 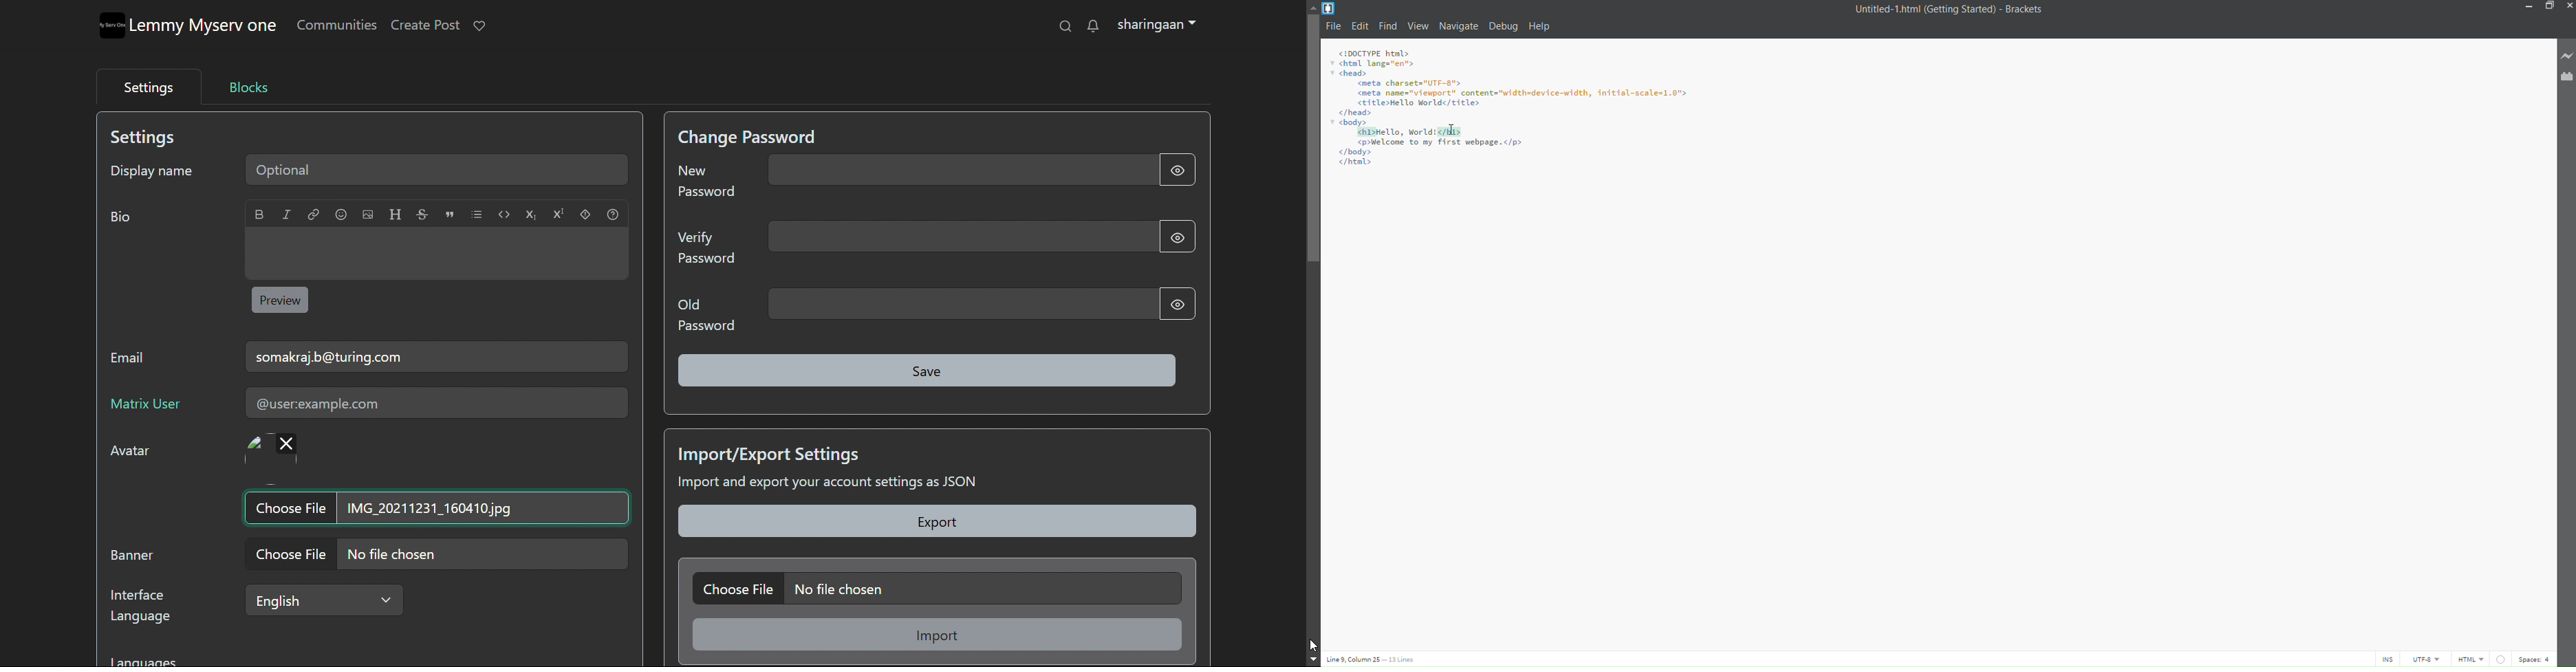 I want to click on verify password, so click(x=960, y=237).